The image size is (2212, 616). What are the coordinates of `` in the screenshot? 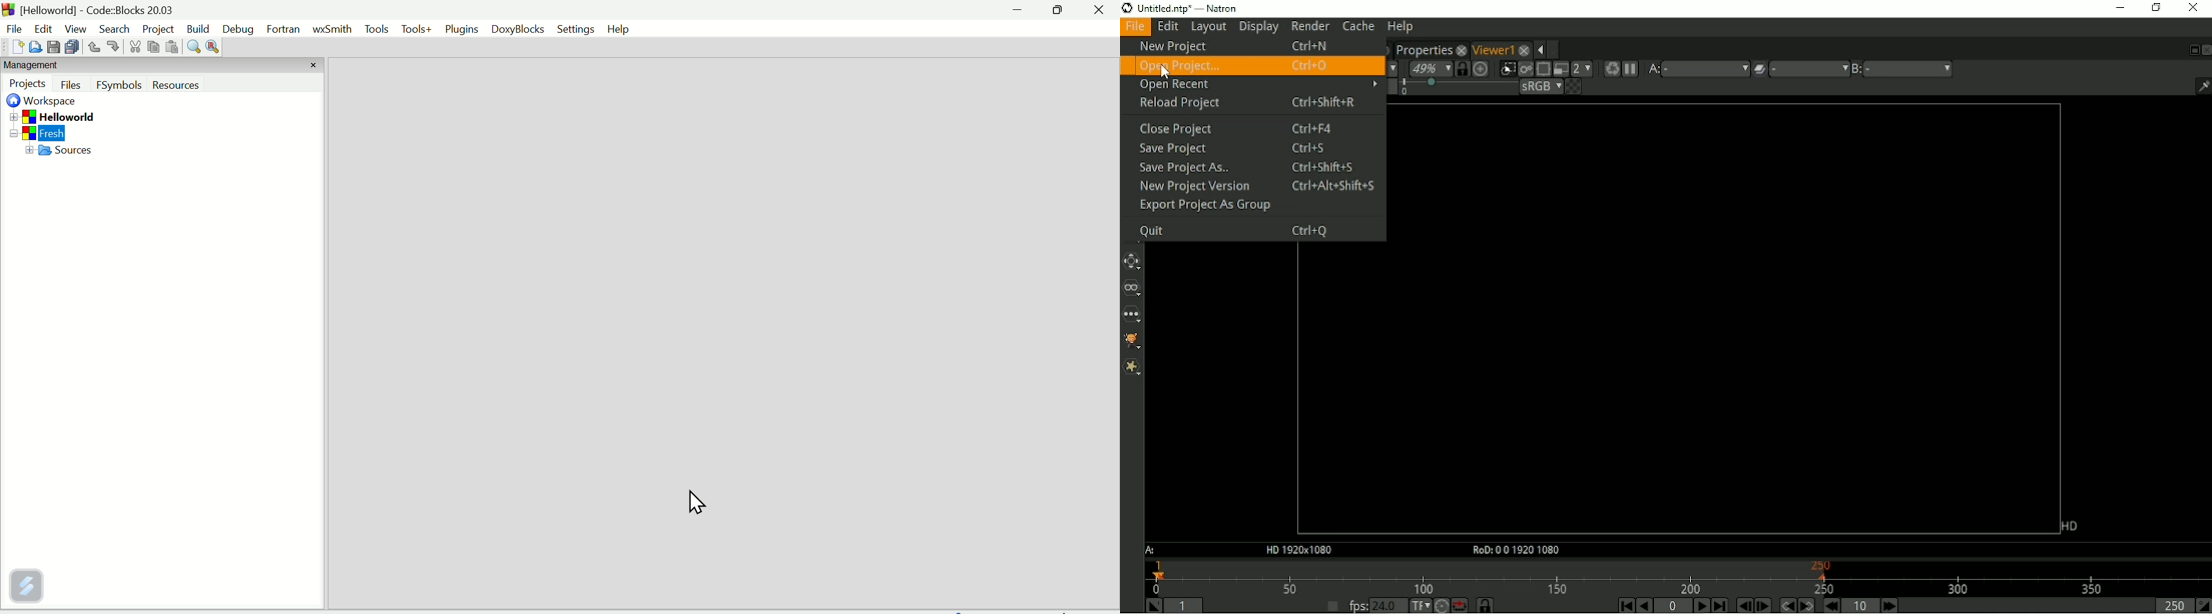 It's located at (377, 31).